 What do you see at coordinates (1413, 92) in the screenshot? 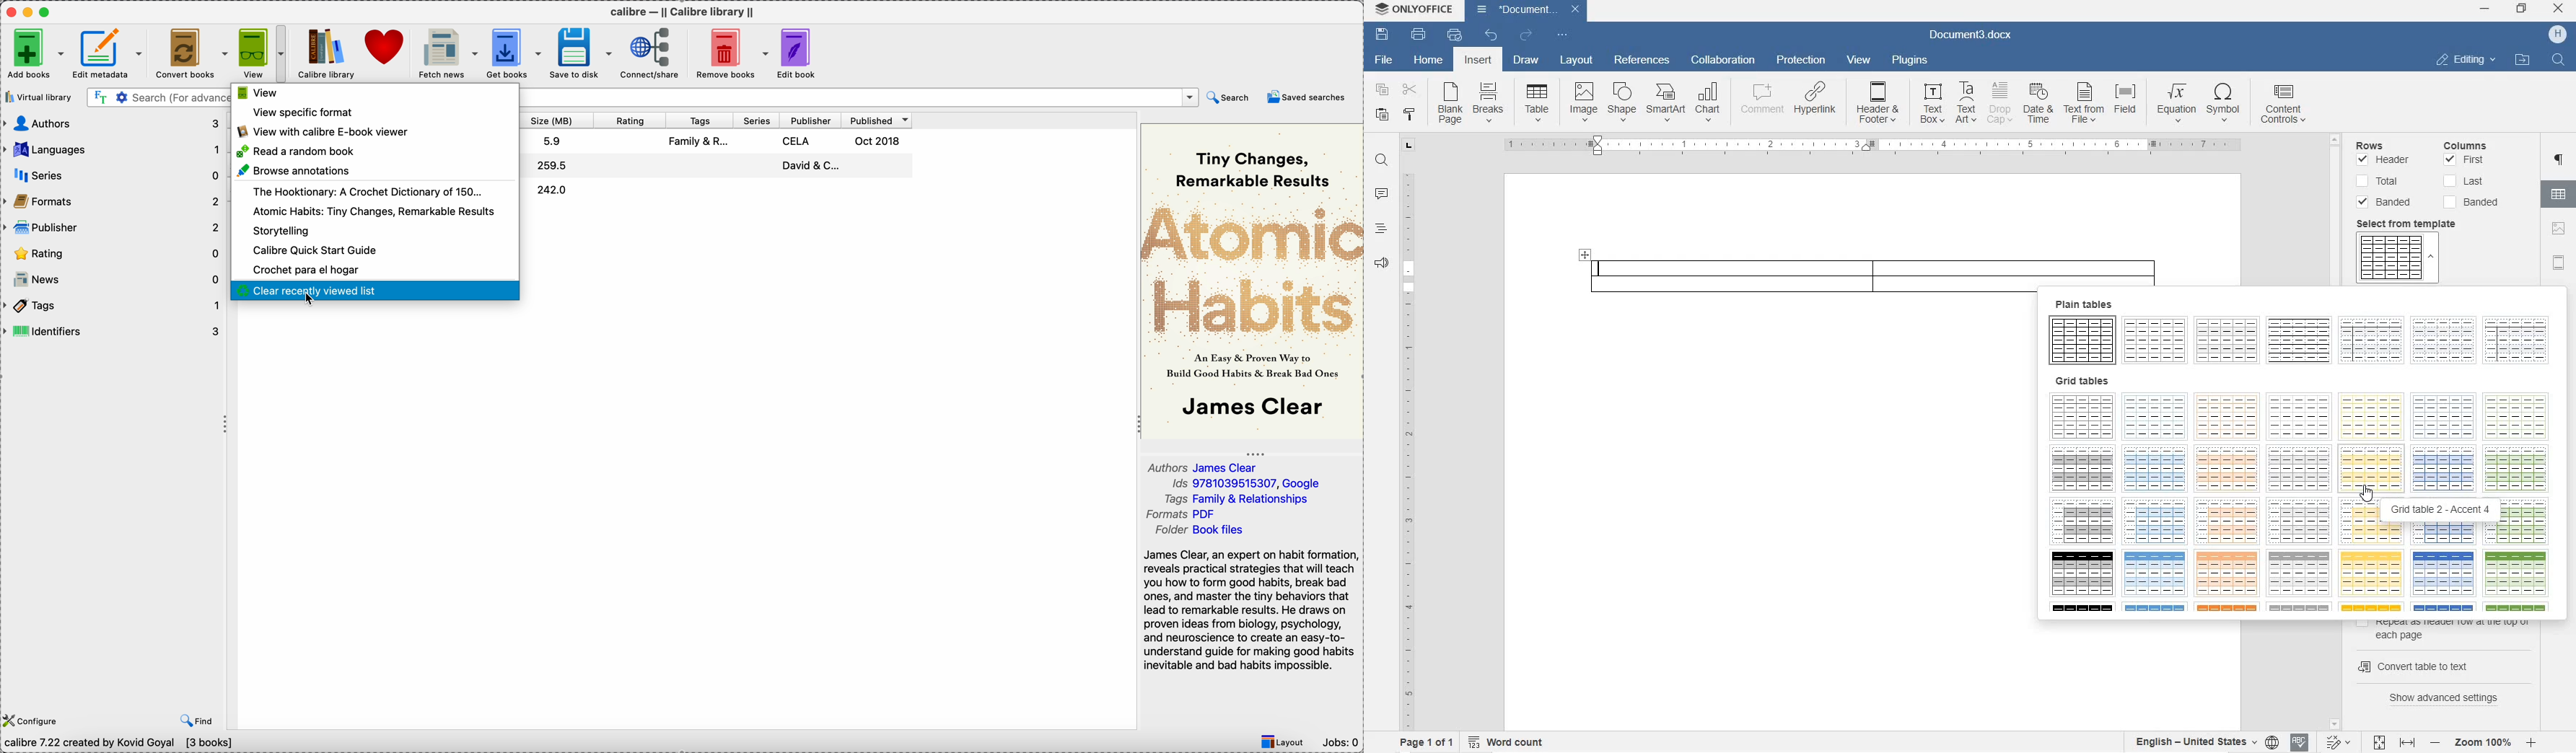
I see `CUT` at bounding box center [1413, 92].